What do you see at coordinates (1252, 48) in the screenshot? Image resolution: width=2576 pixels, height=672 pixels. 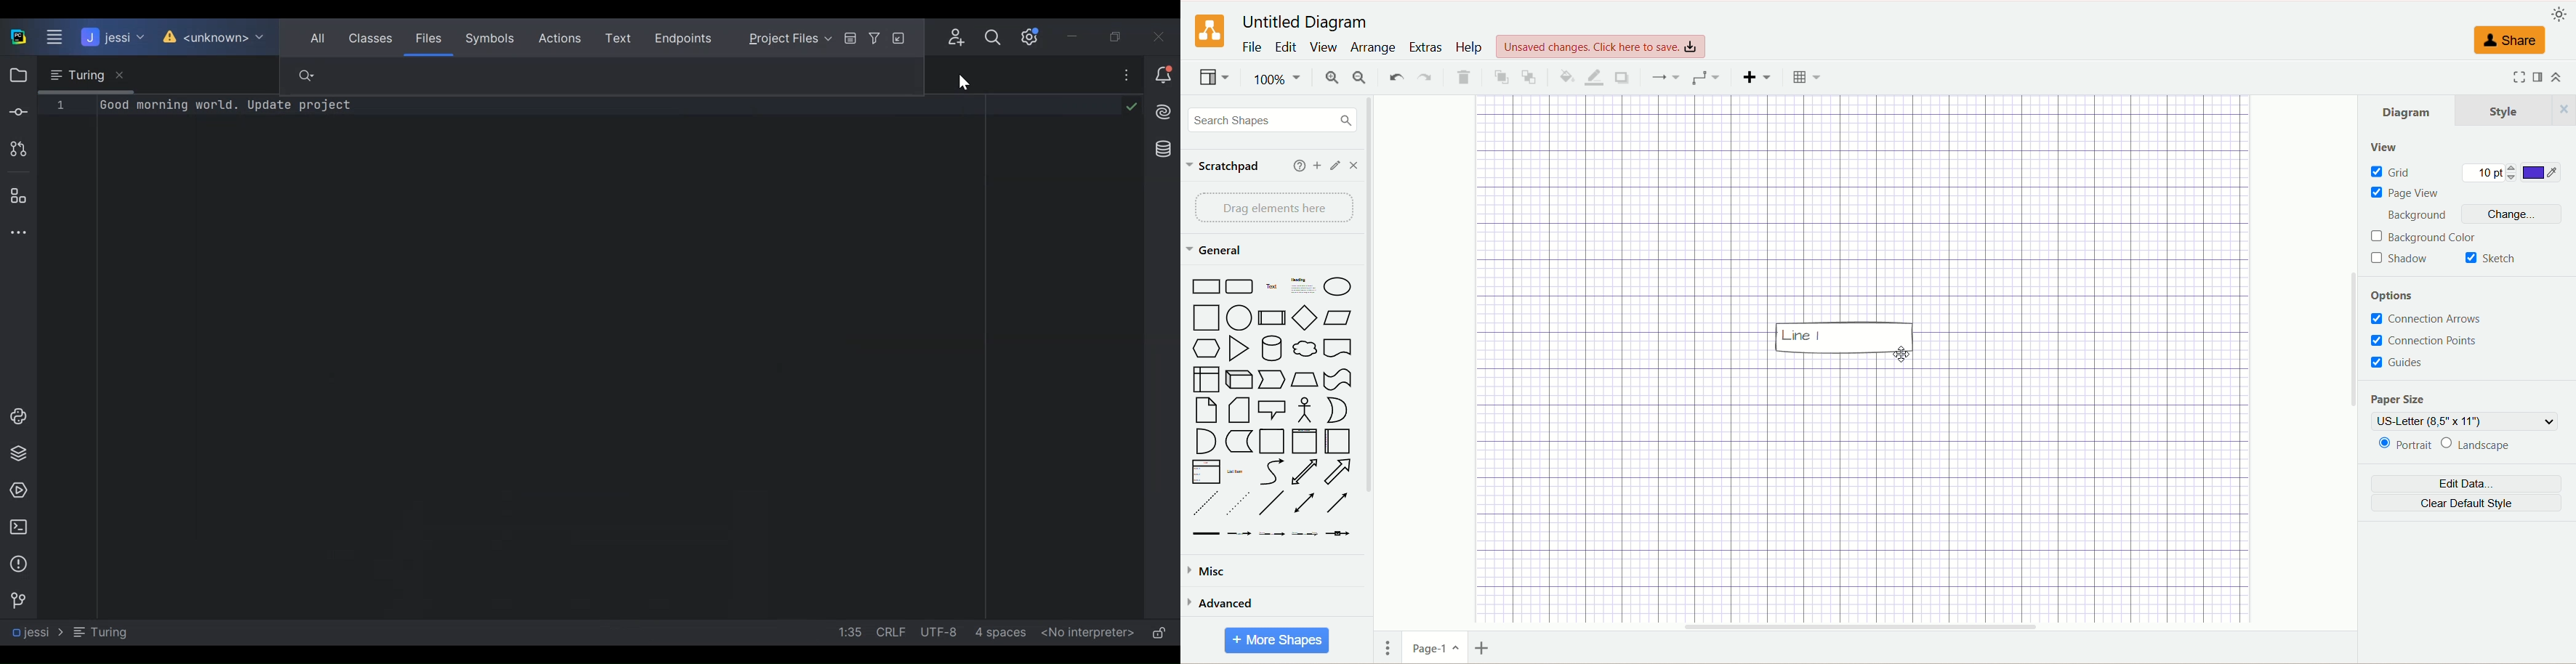 I see `file` at bounding box center [1252, 48].